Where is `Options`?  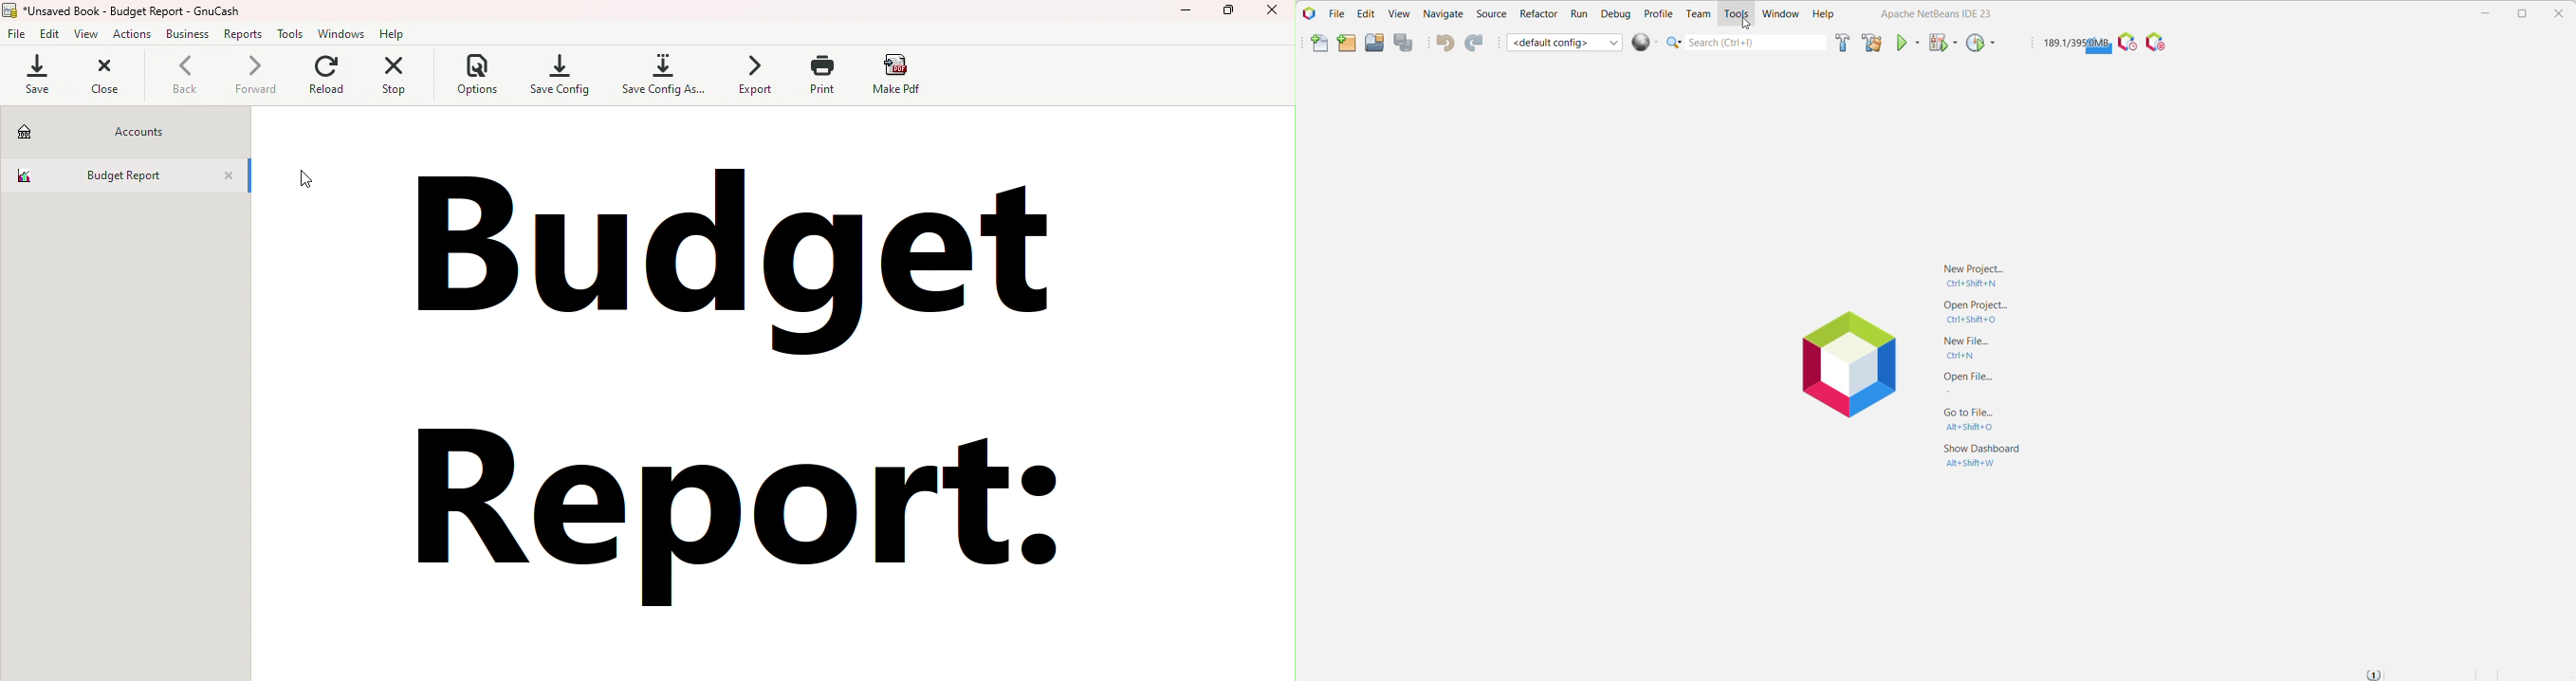
Options is located at coordinates (473, 77).